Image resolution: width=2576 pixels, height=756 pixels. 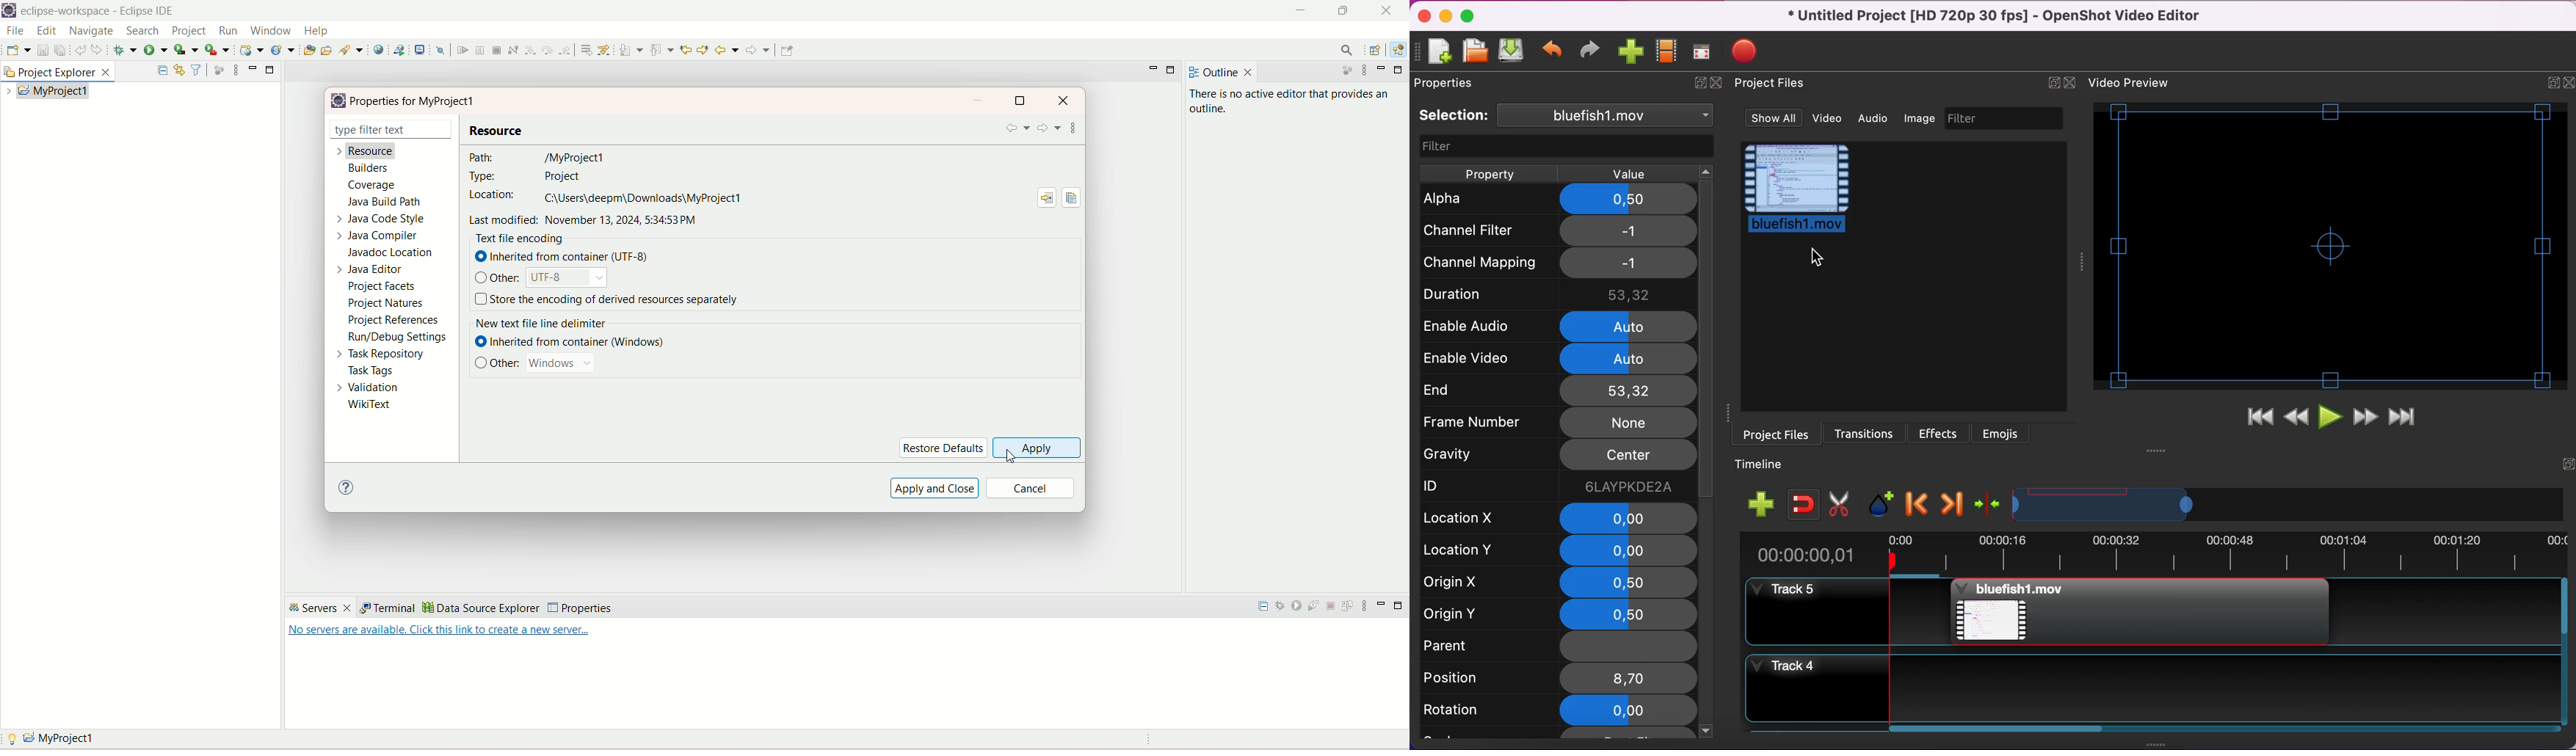 What do you see at coordinates (1627, 390) in the screenshot?
I see `53,32` at bounding box center [1627, 390].